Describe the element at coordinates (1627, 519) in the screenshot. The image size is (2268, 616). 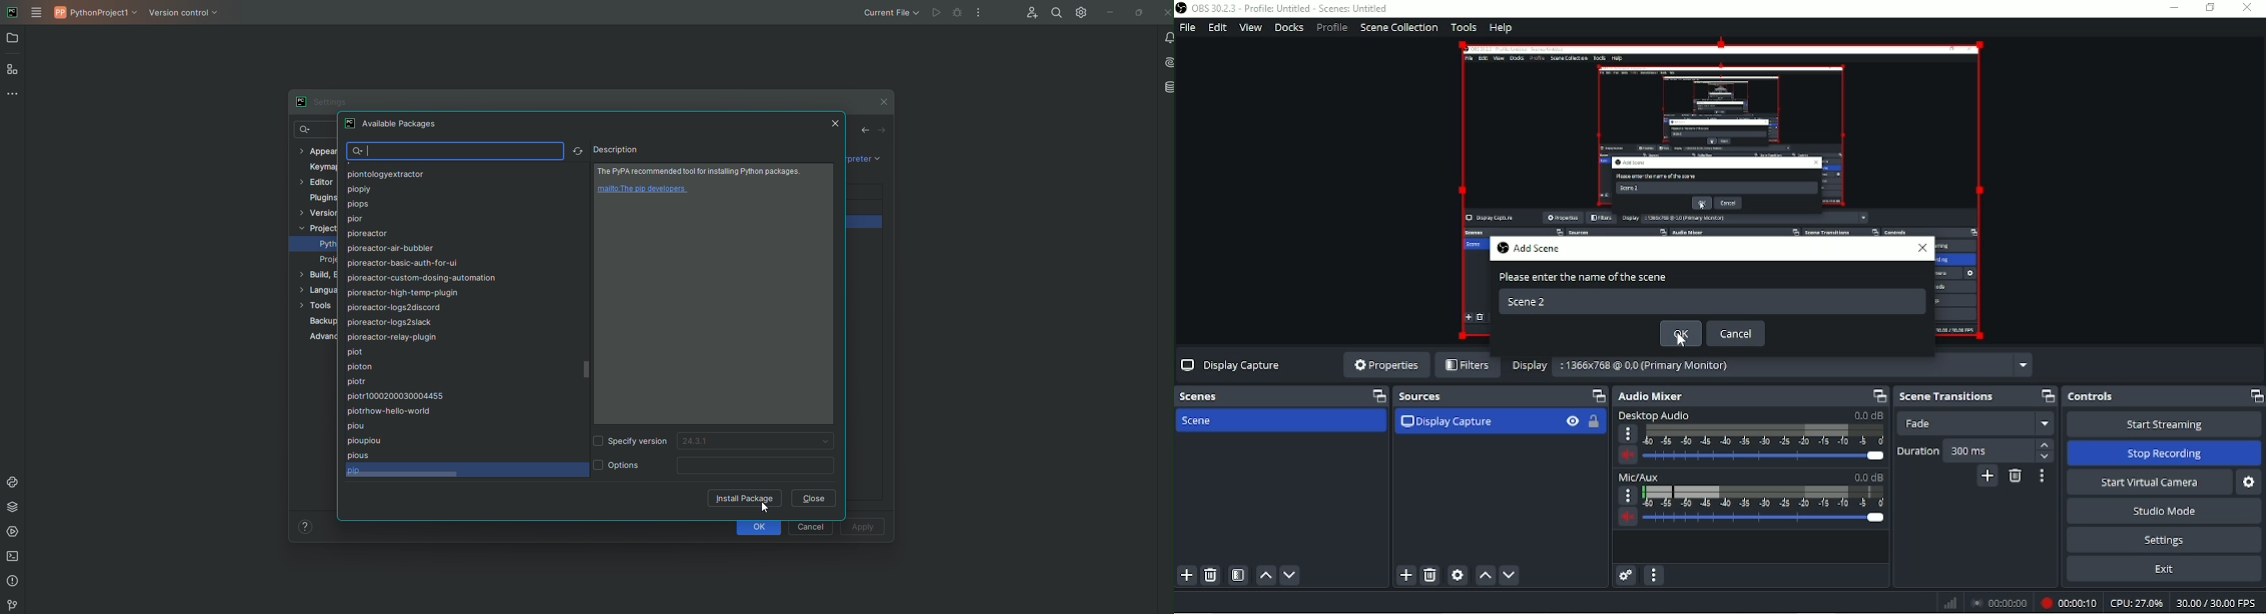
I see `Volume` at that location.